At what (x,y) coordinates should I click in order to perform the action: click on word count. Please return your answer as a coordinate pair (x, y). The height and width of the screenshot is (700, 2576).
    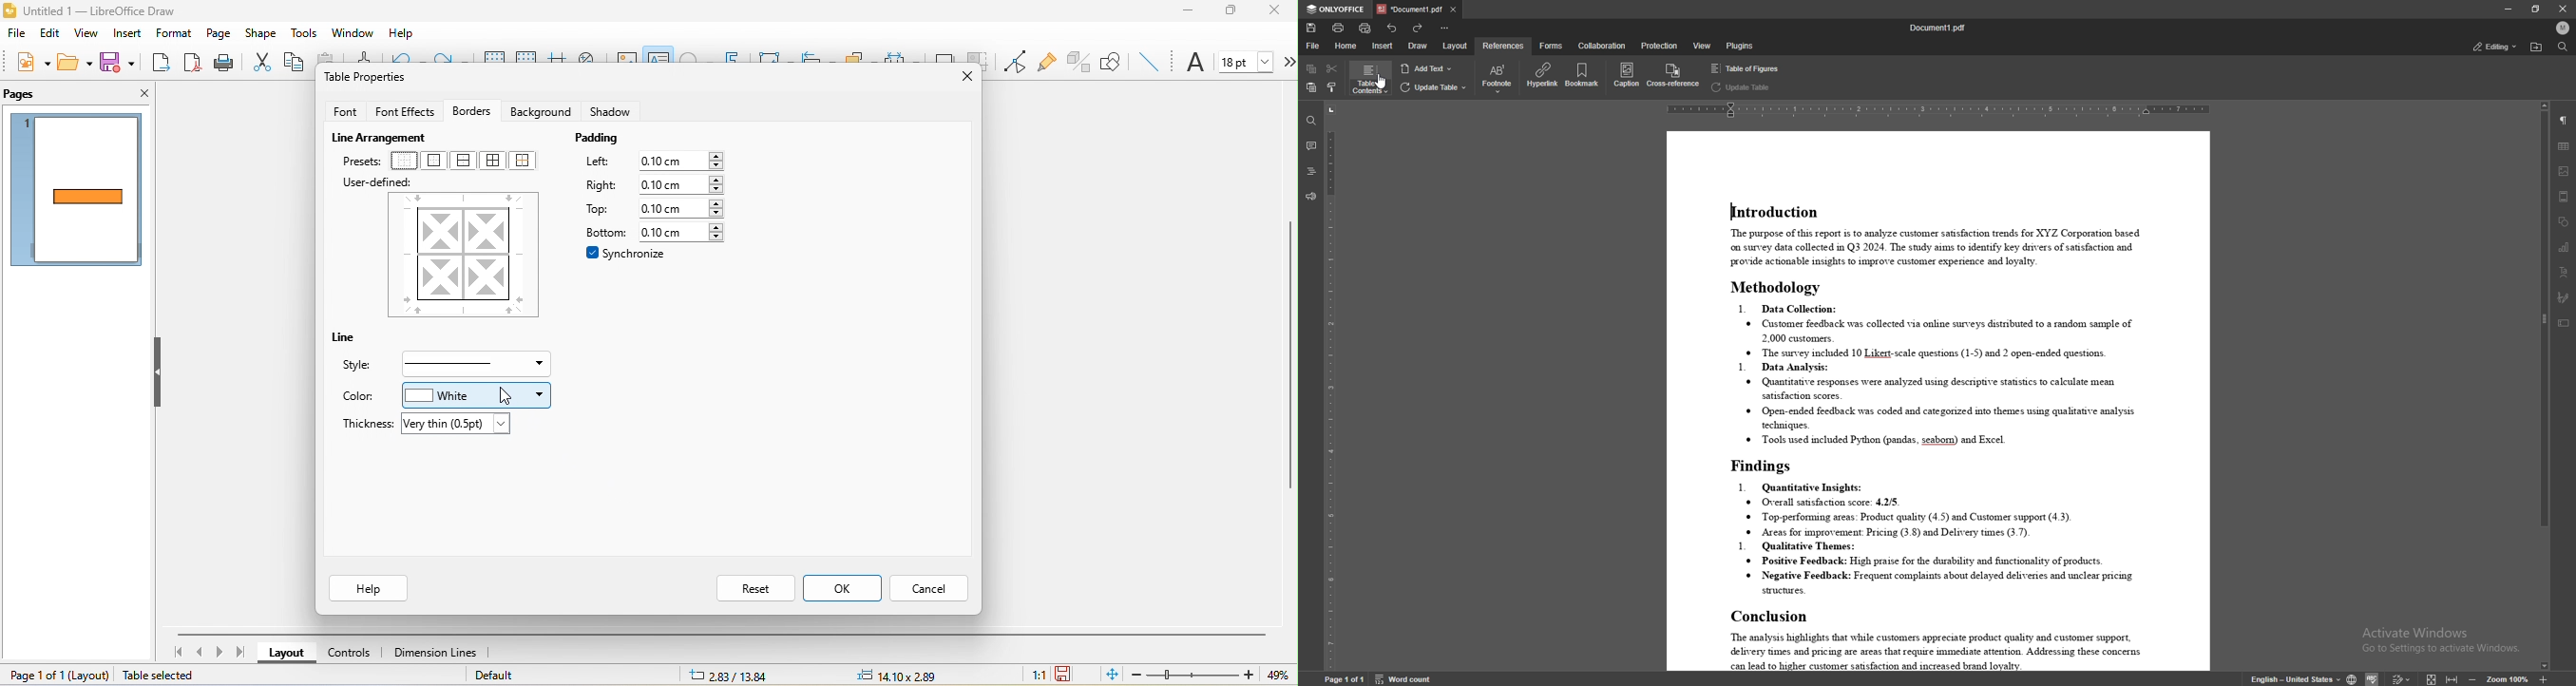
    Looking at the image, I should click on (1404, 678).